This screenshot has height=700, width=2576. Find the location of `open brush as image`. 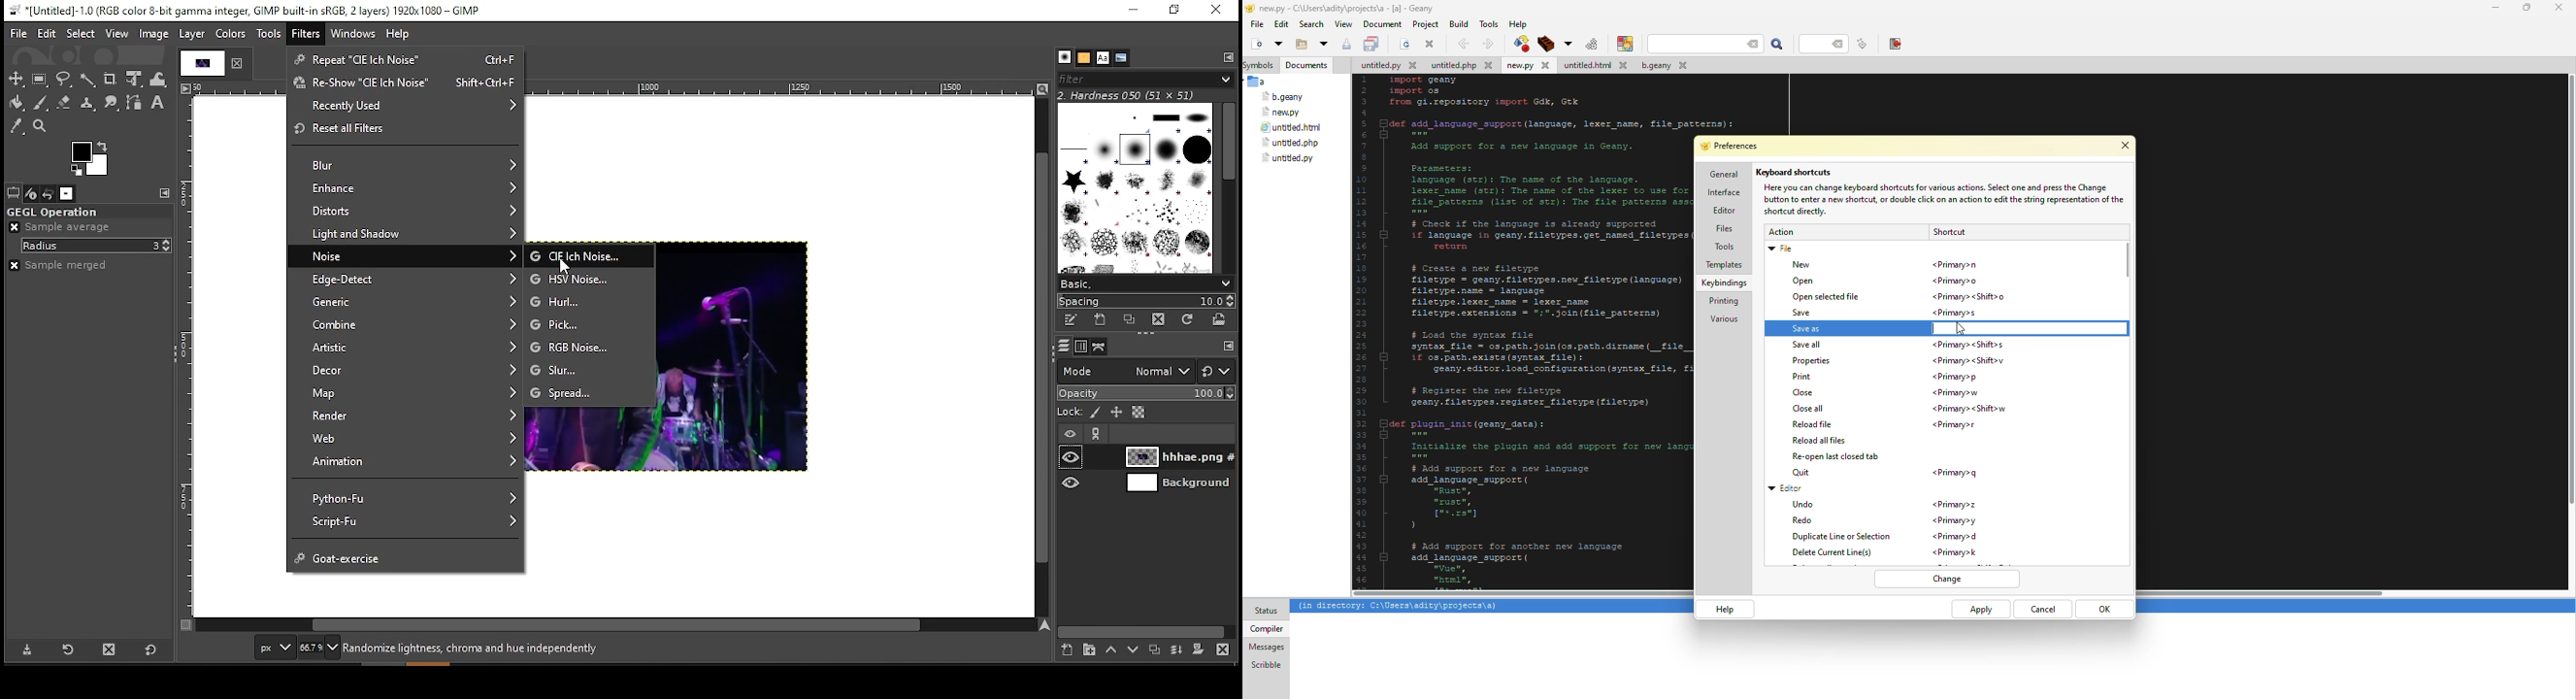

open brush as image is located at coordinates (1219, 321).